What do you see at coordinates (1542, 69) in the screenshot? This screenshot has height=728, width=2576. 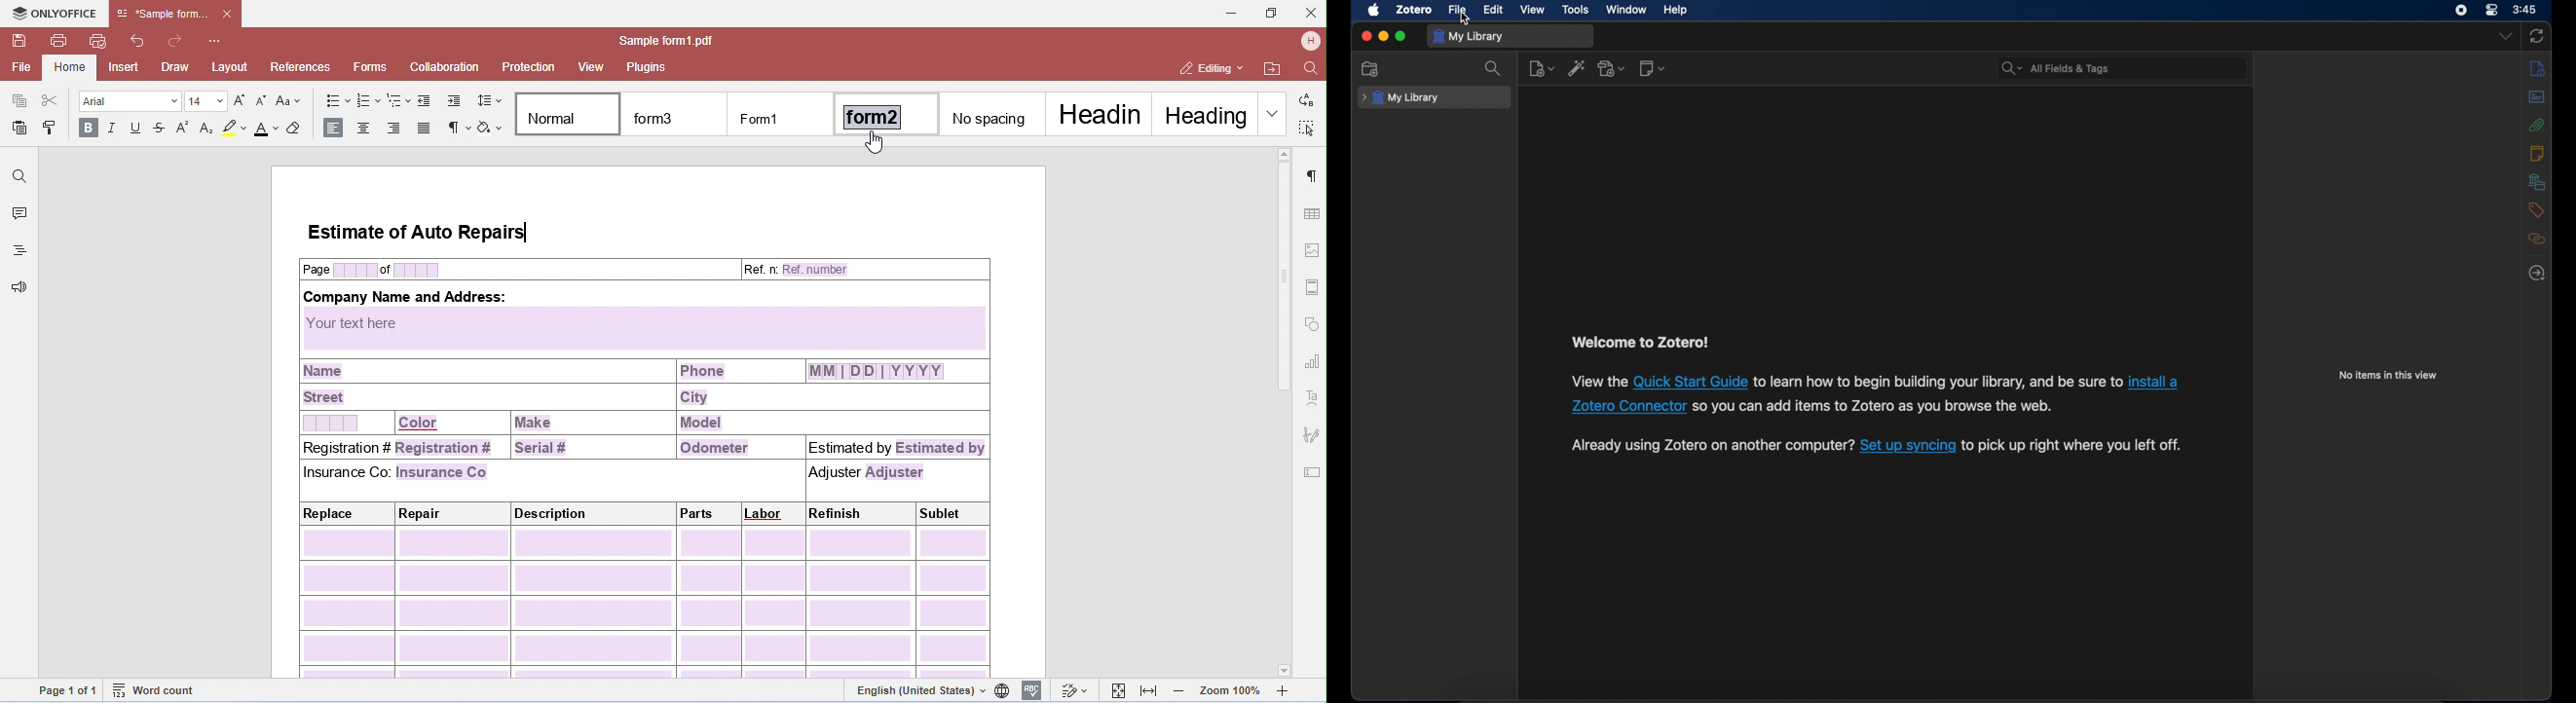 I see `new item` at bounding box center [1542, 69].